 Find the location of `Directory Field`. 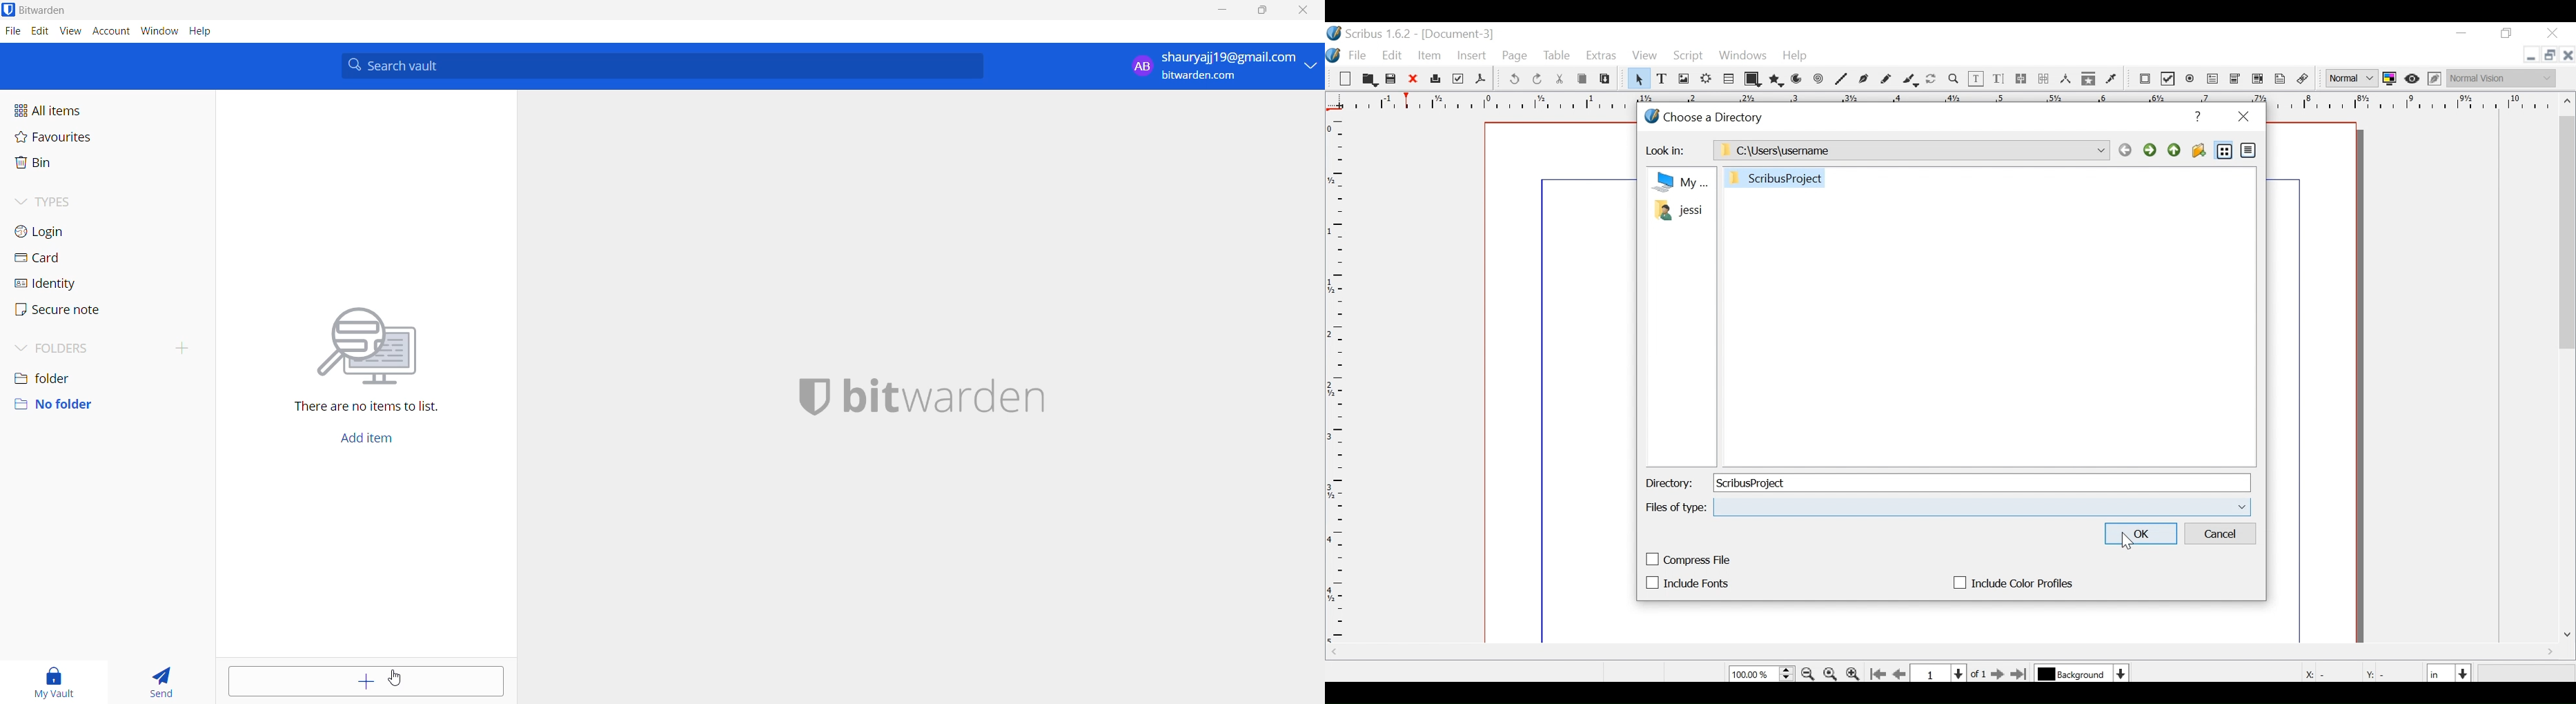

Directory Field is located at coordinates (1981, 482).